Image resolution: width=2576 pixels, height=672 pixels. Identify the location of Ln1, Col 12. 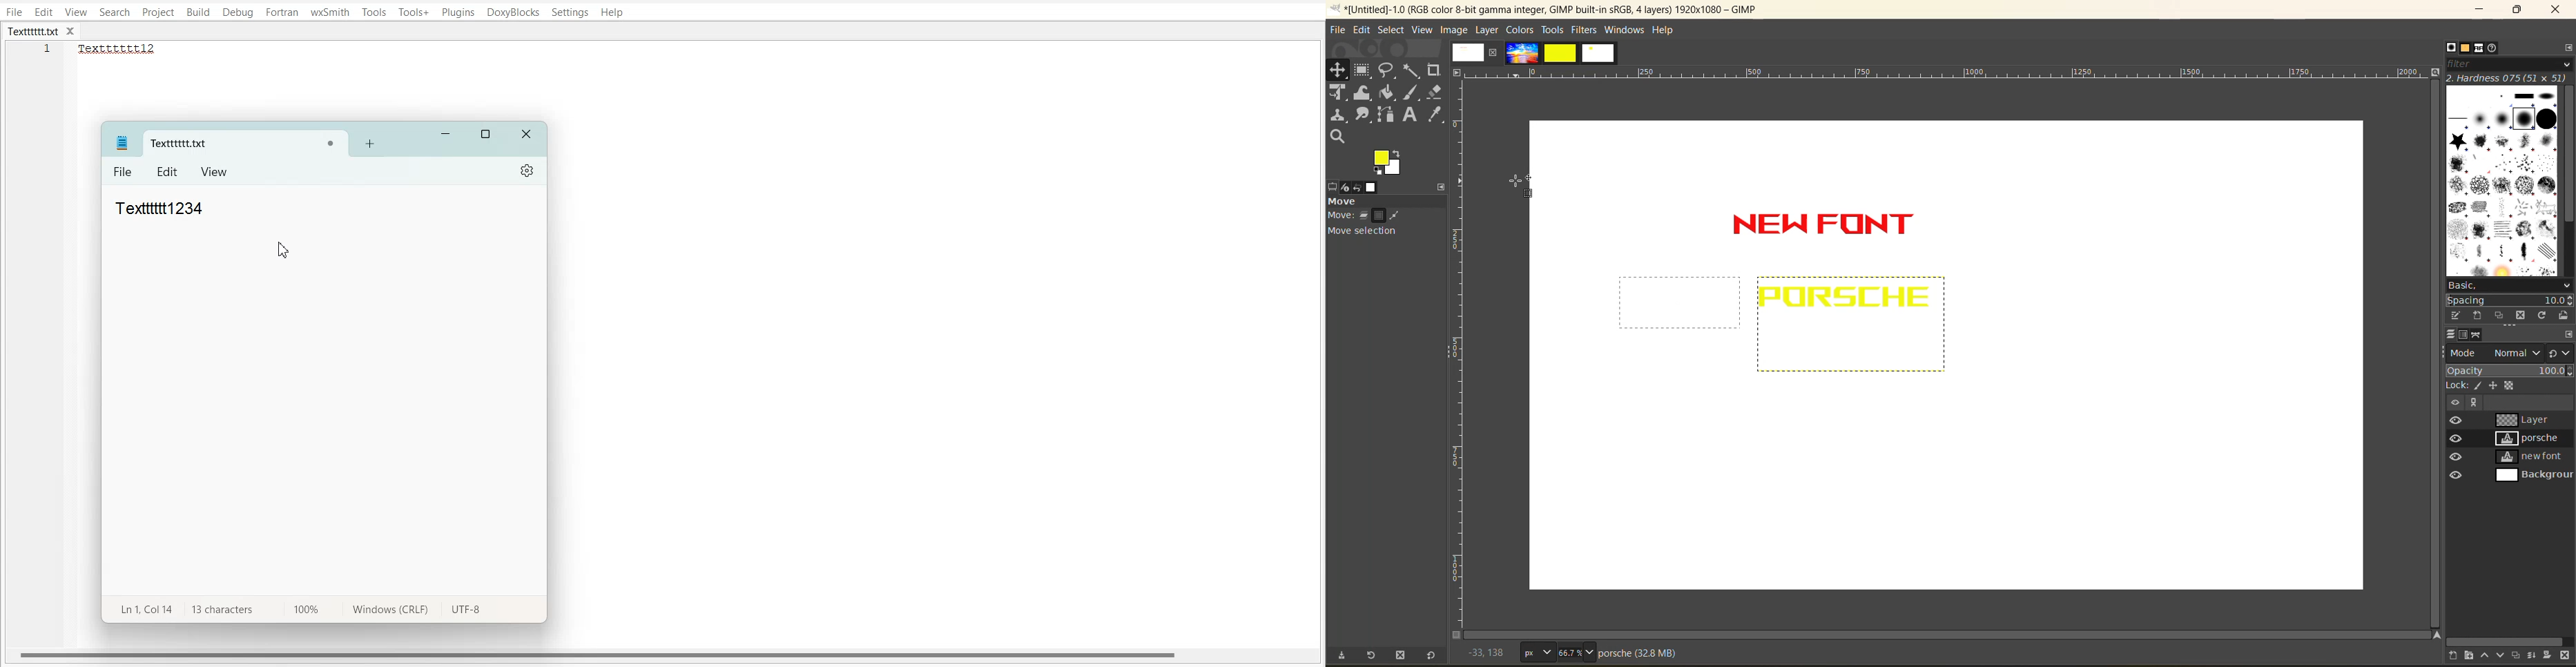
(143, 608).